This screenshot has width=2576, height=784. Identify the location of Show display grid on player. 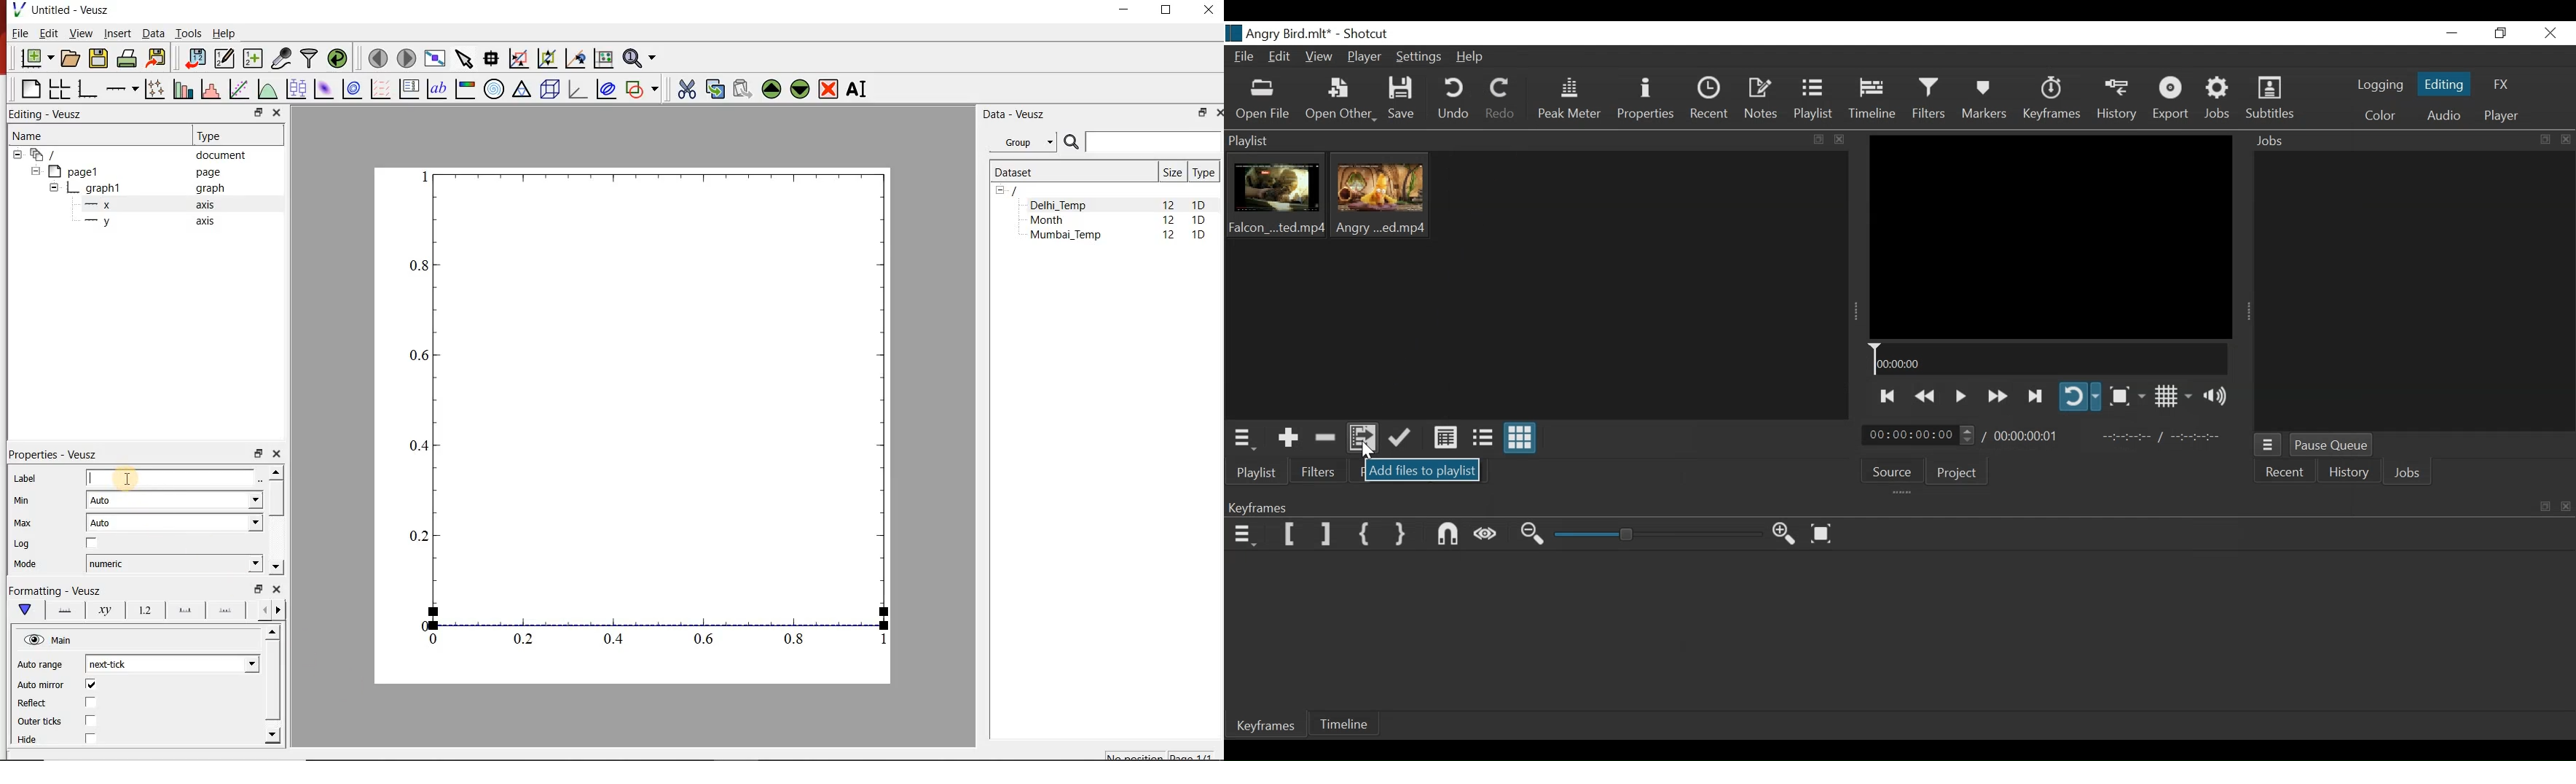
(2174, 395).